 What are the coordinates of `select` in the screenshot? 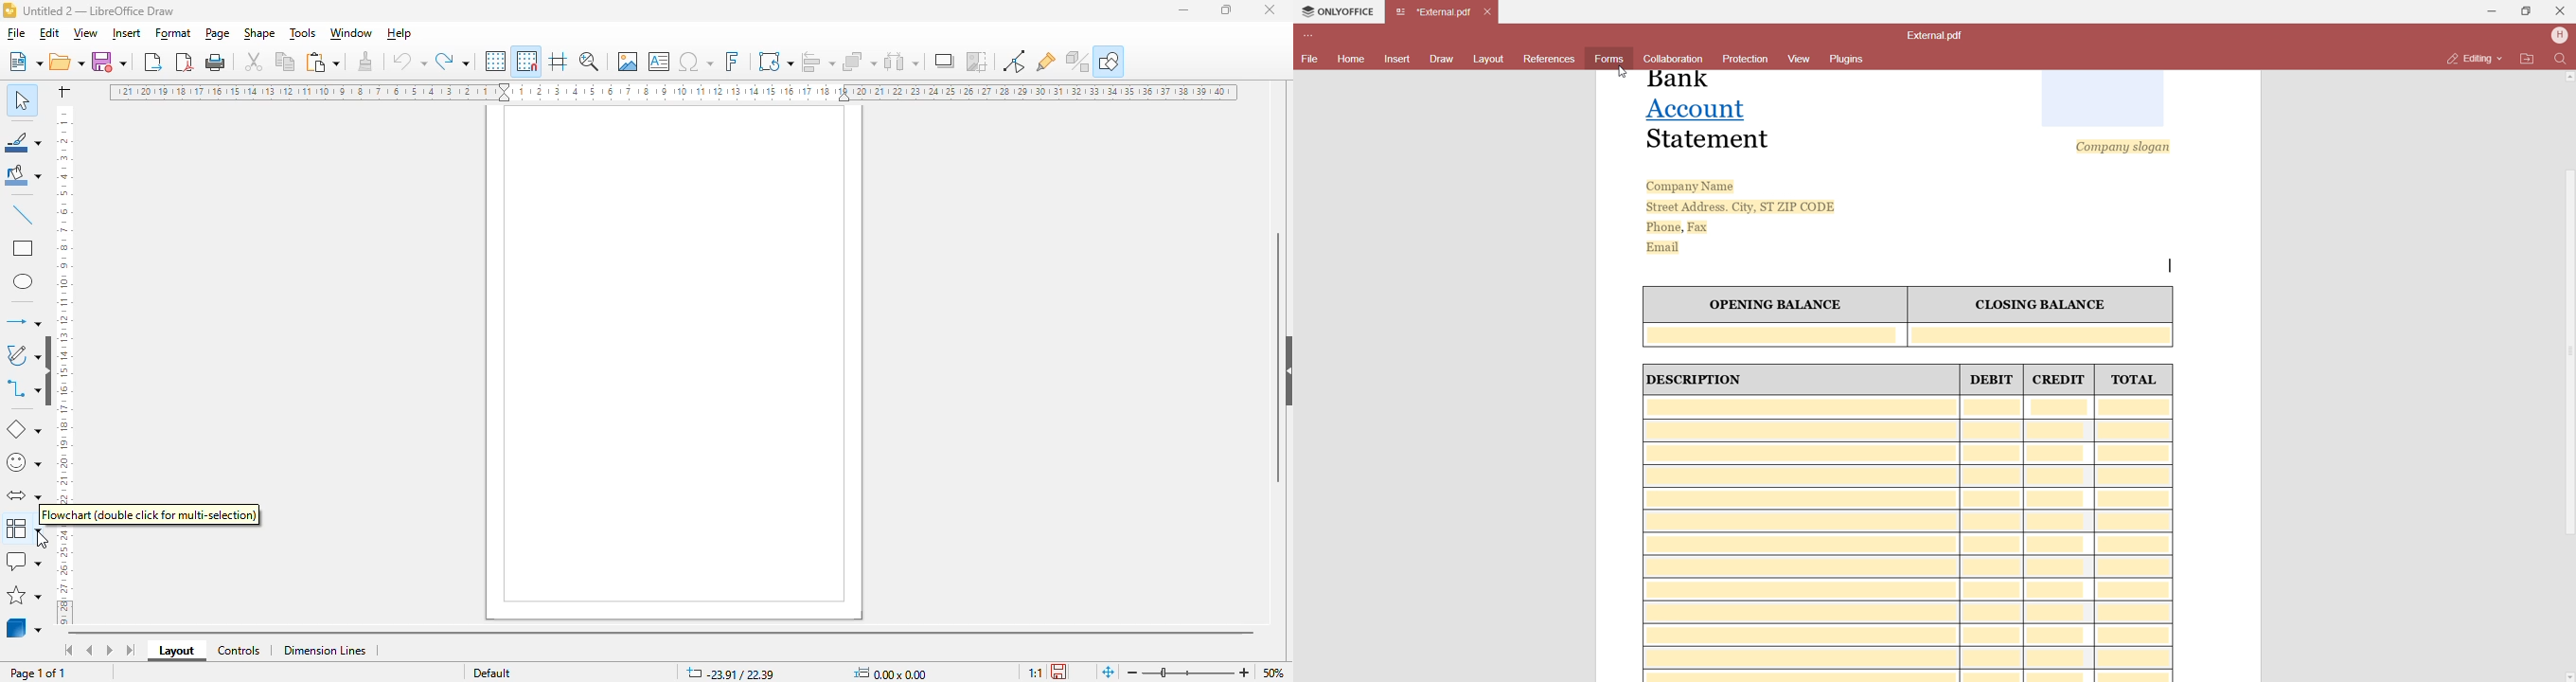 It's located at (21, 99).